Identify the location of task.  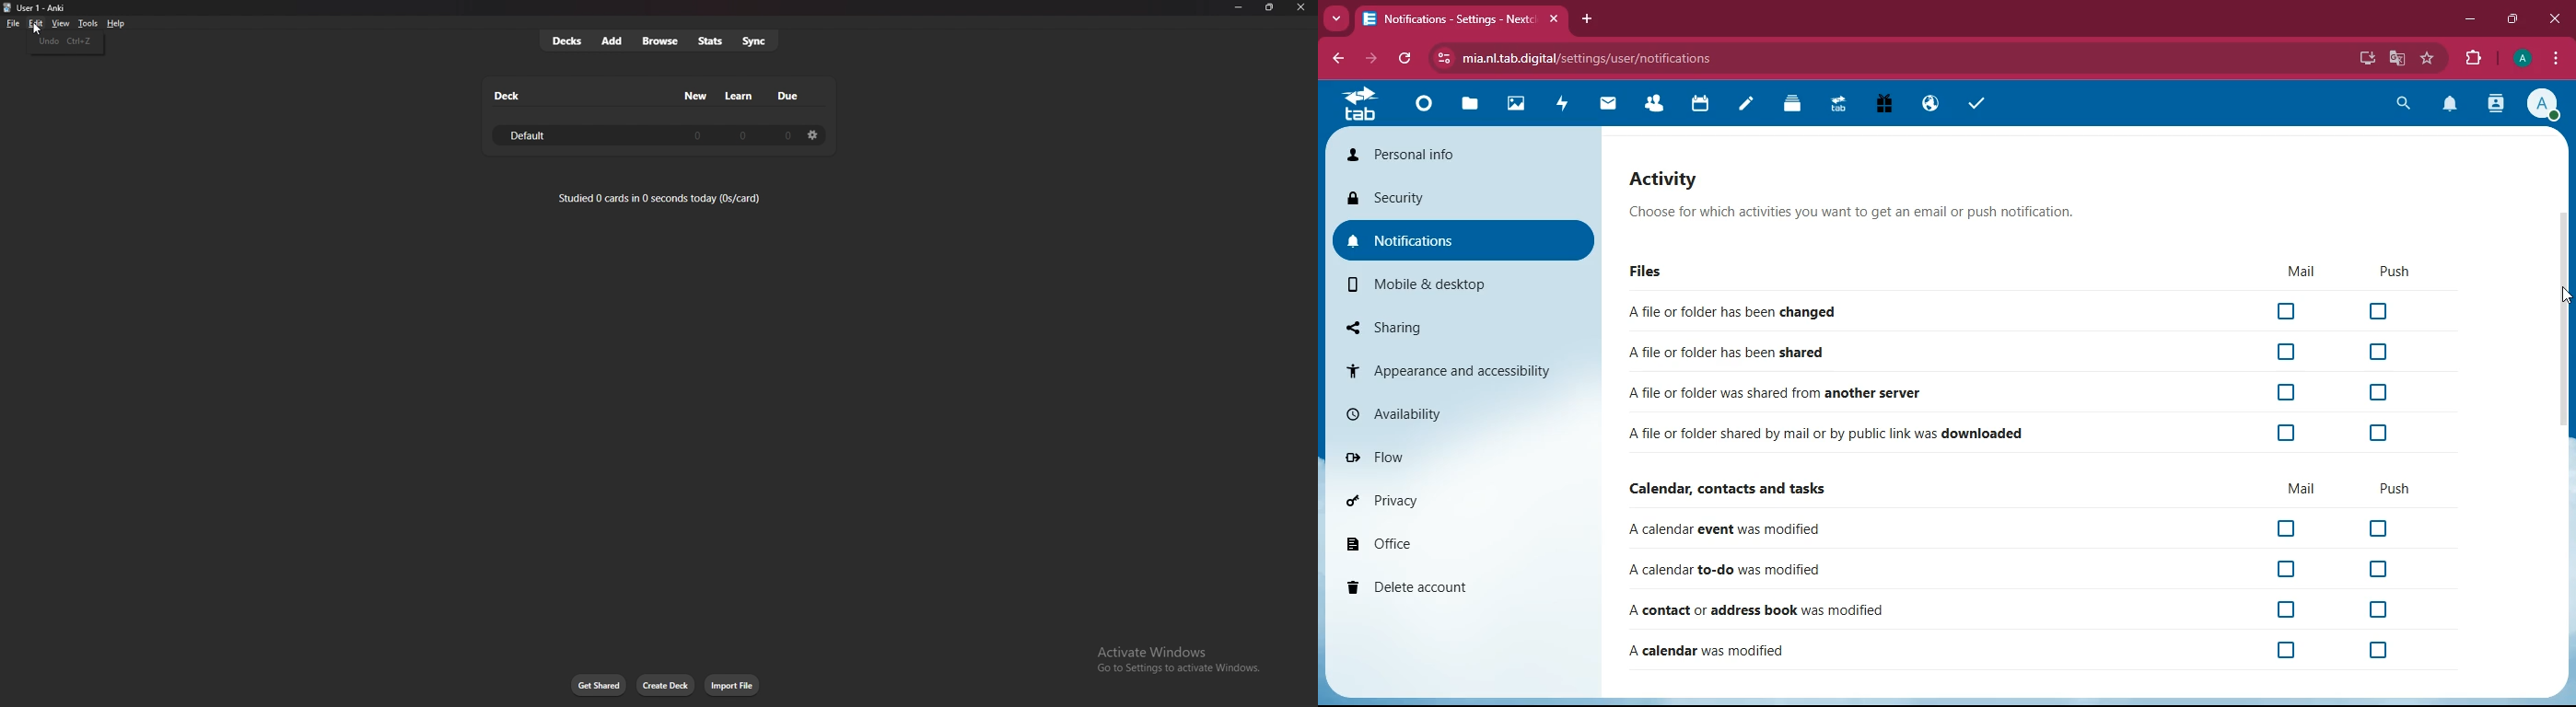
(1981, 106).